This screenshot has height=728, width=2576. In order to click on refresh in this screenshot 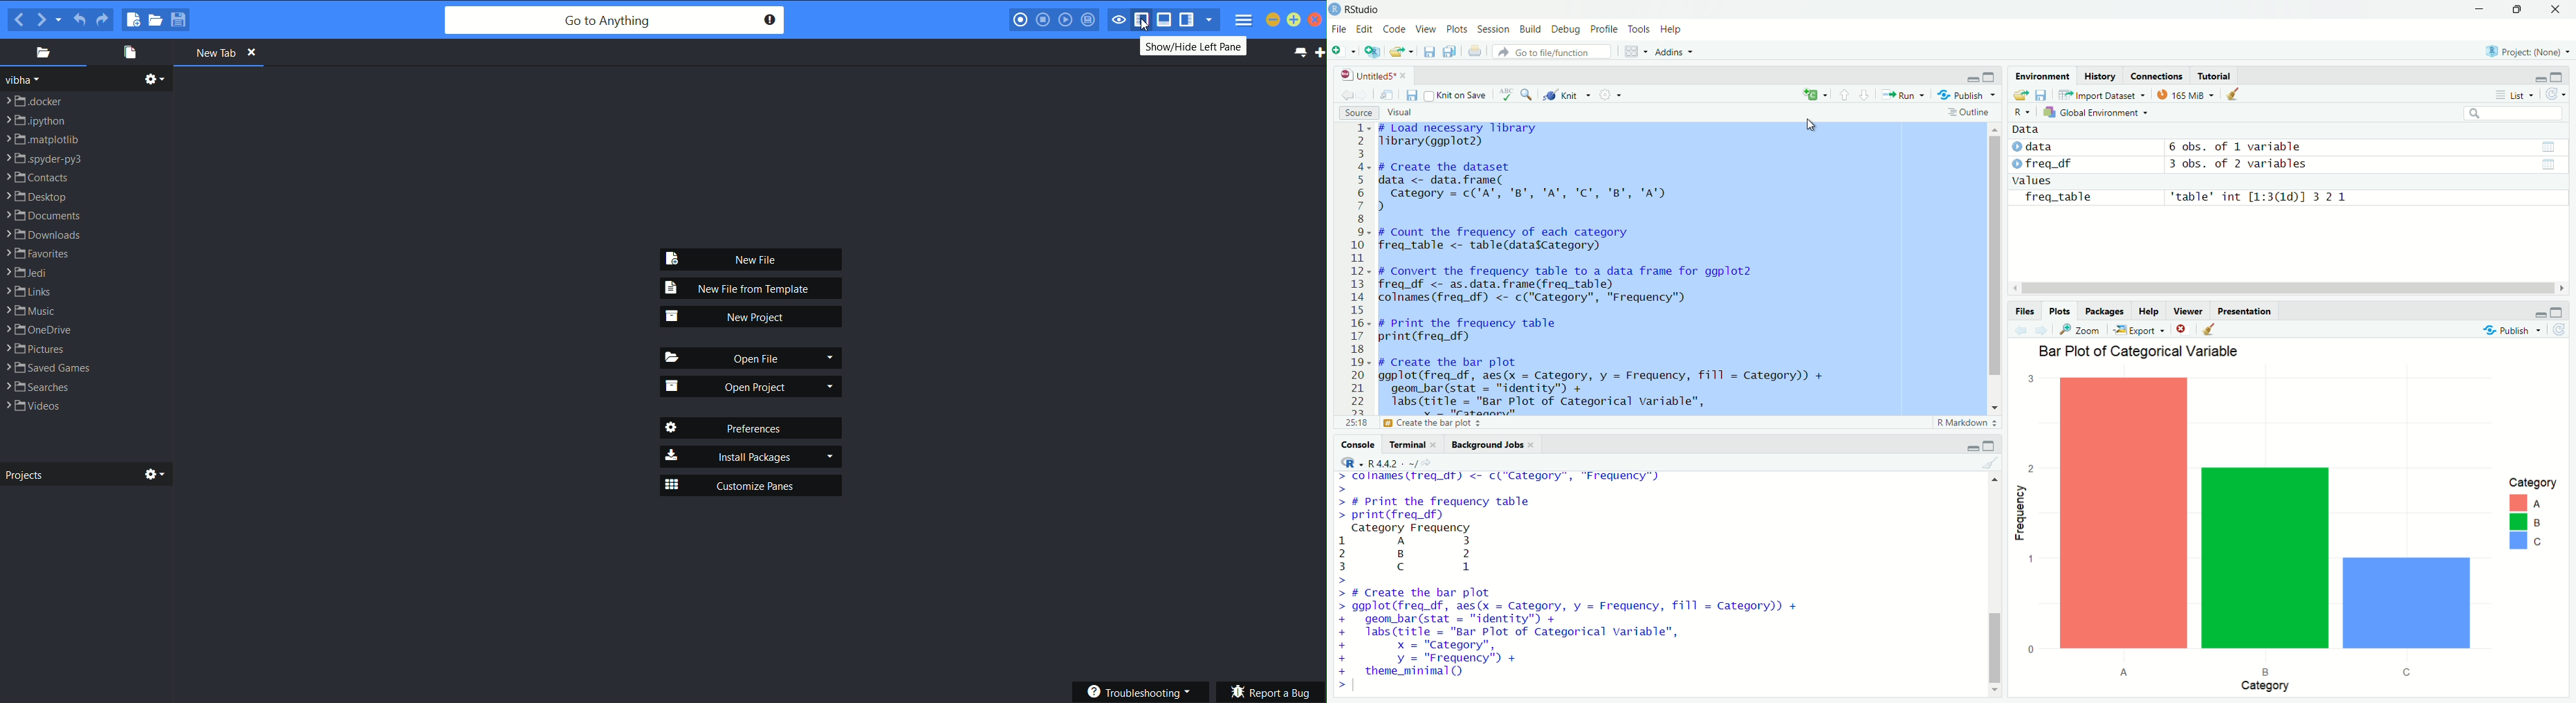, I will do `click(2567, 333)`.